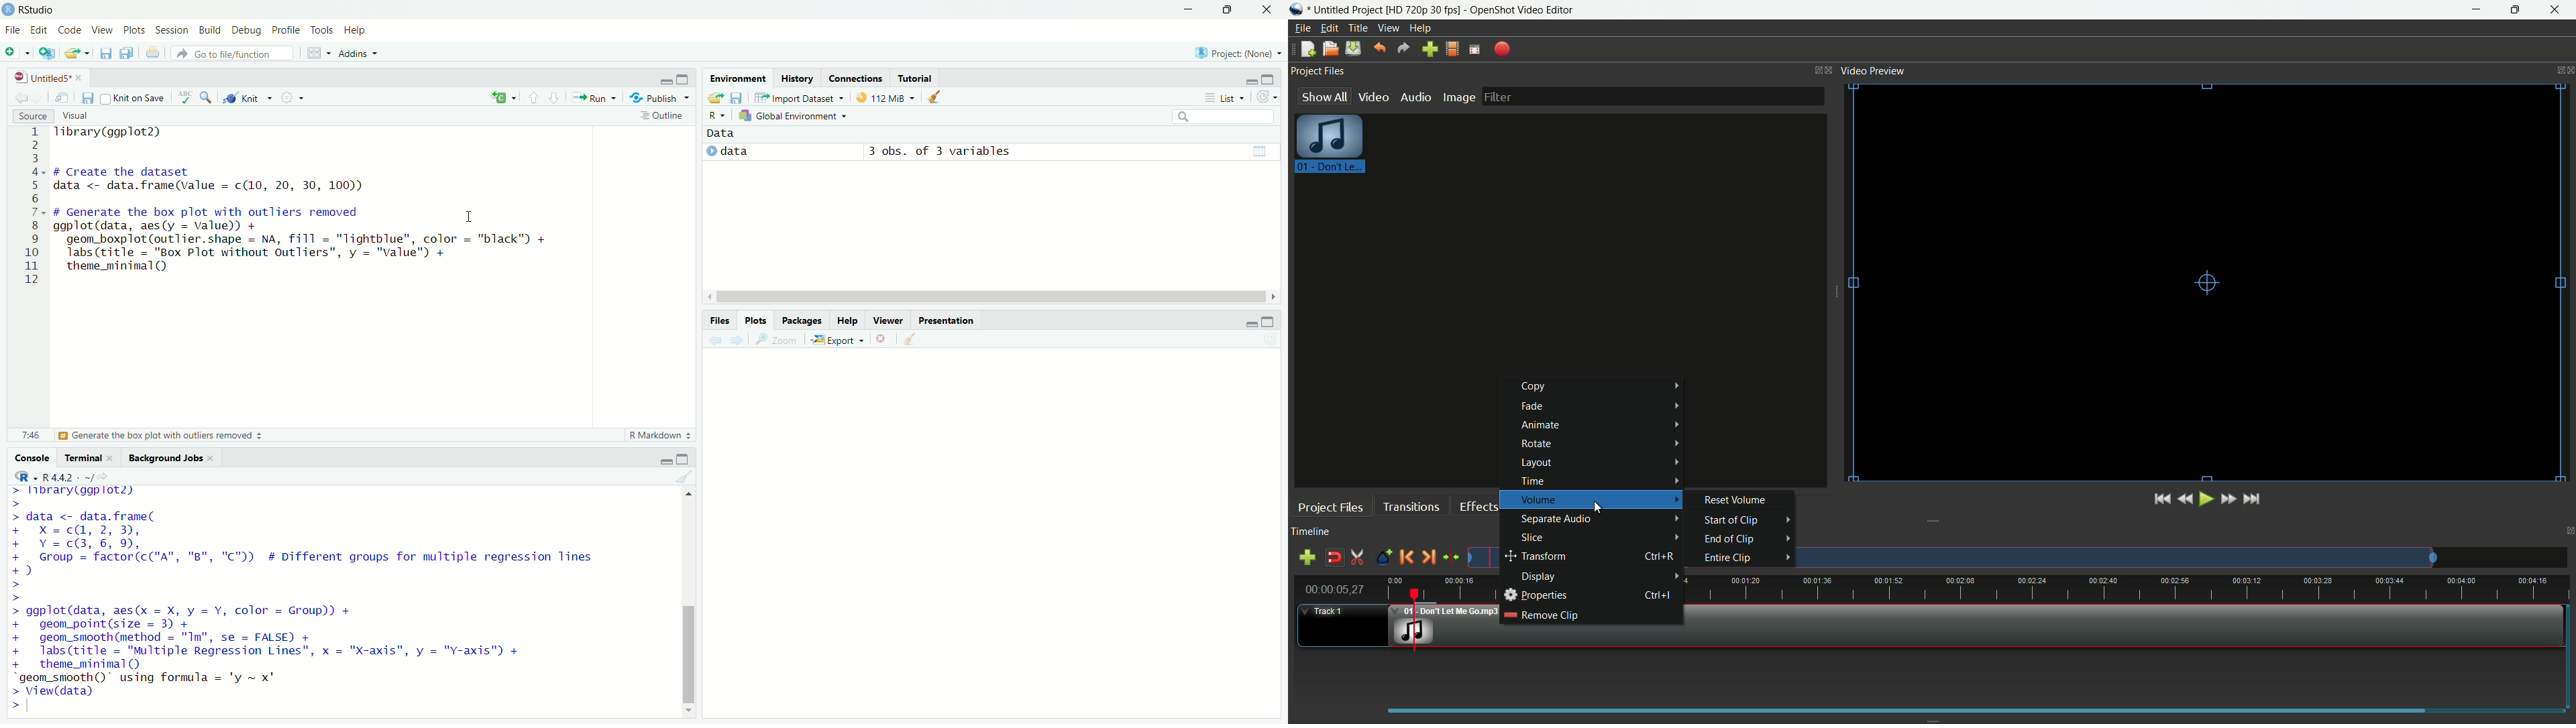  Describe the element at coordinates (800, 320) in the screenshot. I see `Packages` at that location.